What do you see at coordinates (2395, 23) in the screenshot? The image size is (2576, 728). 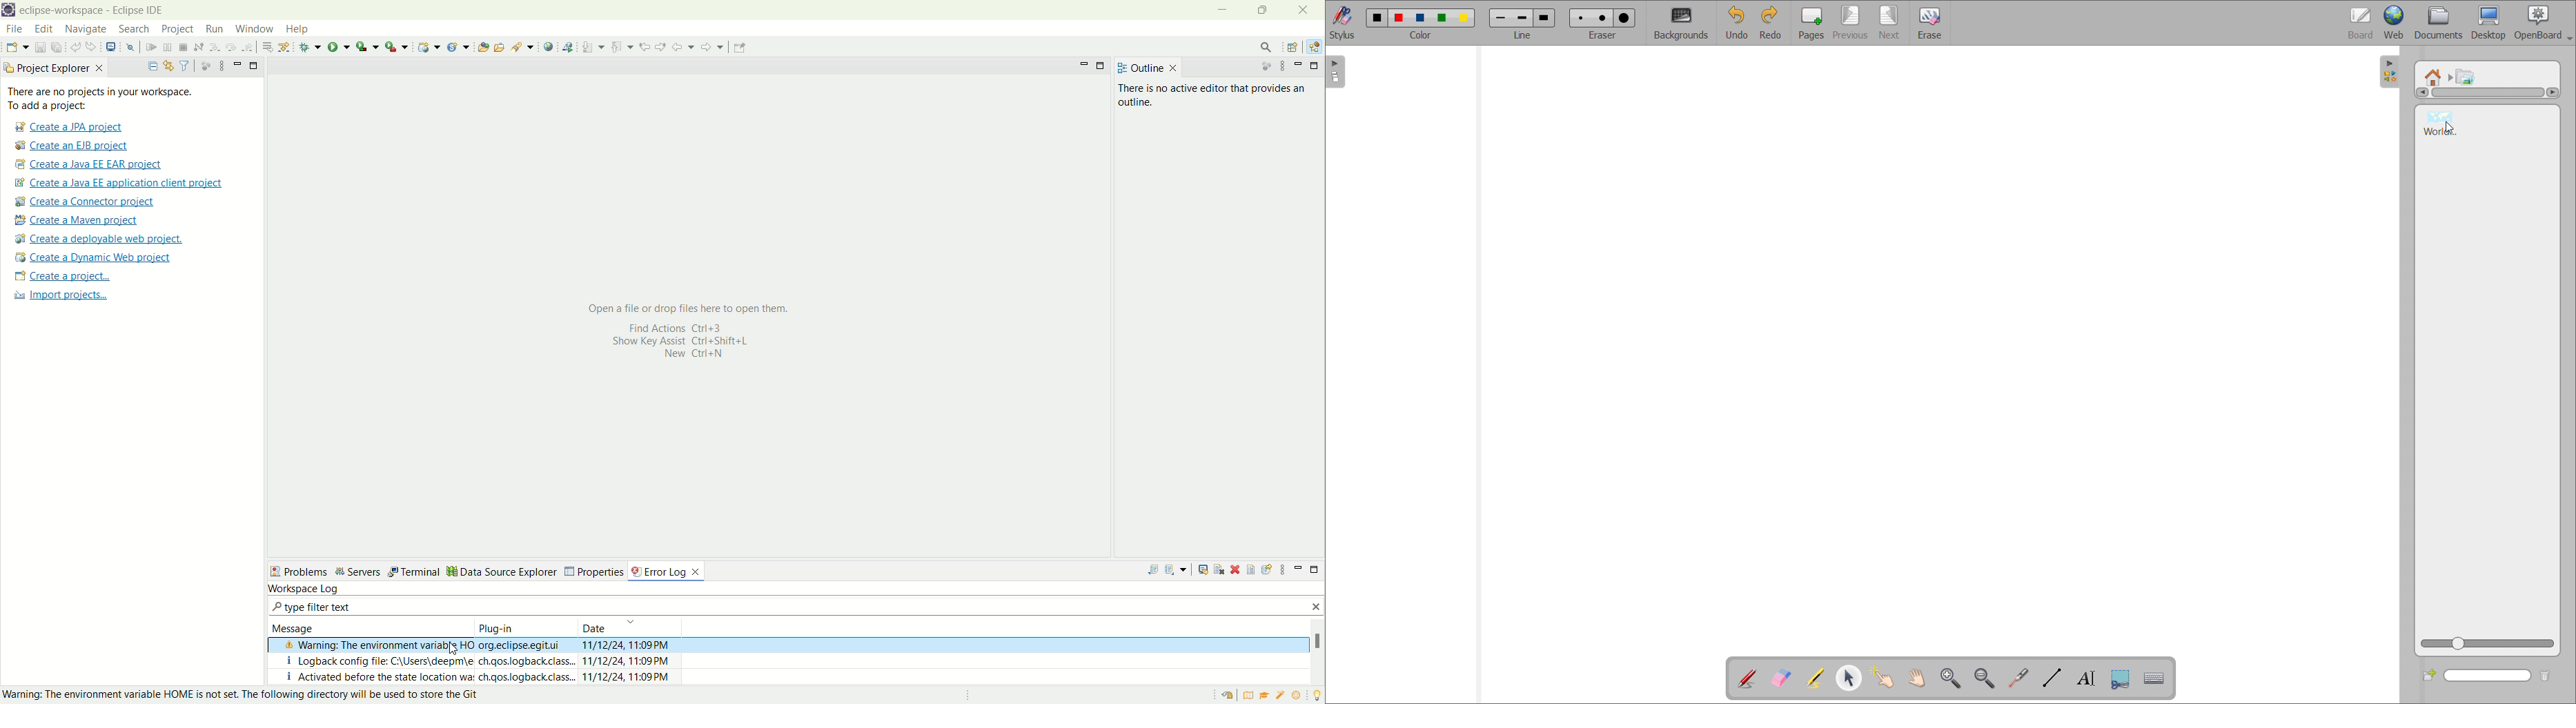 I see `web` at bounding box center [2395, 23].